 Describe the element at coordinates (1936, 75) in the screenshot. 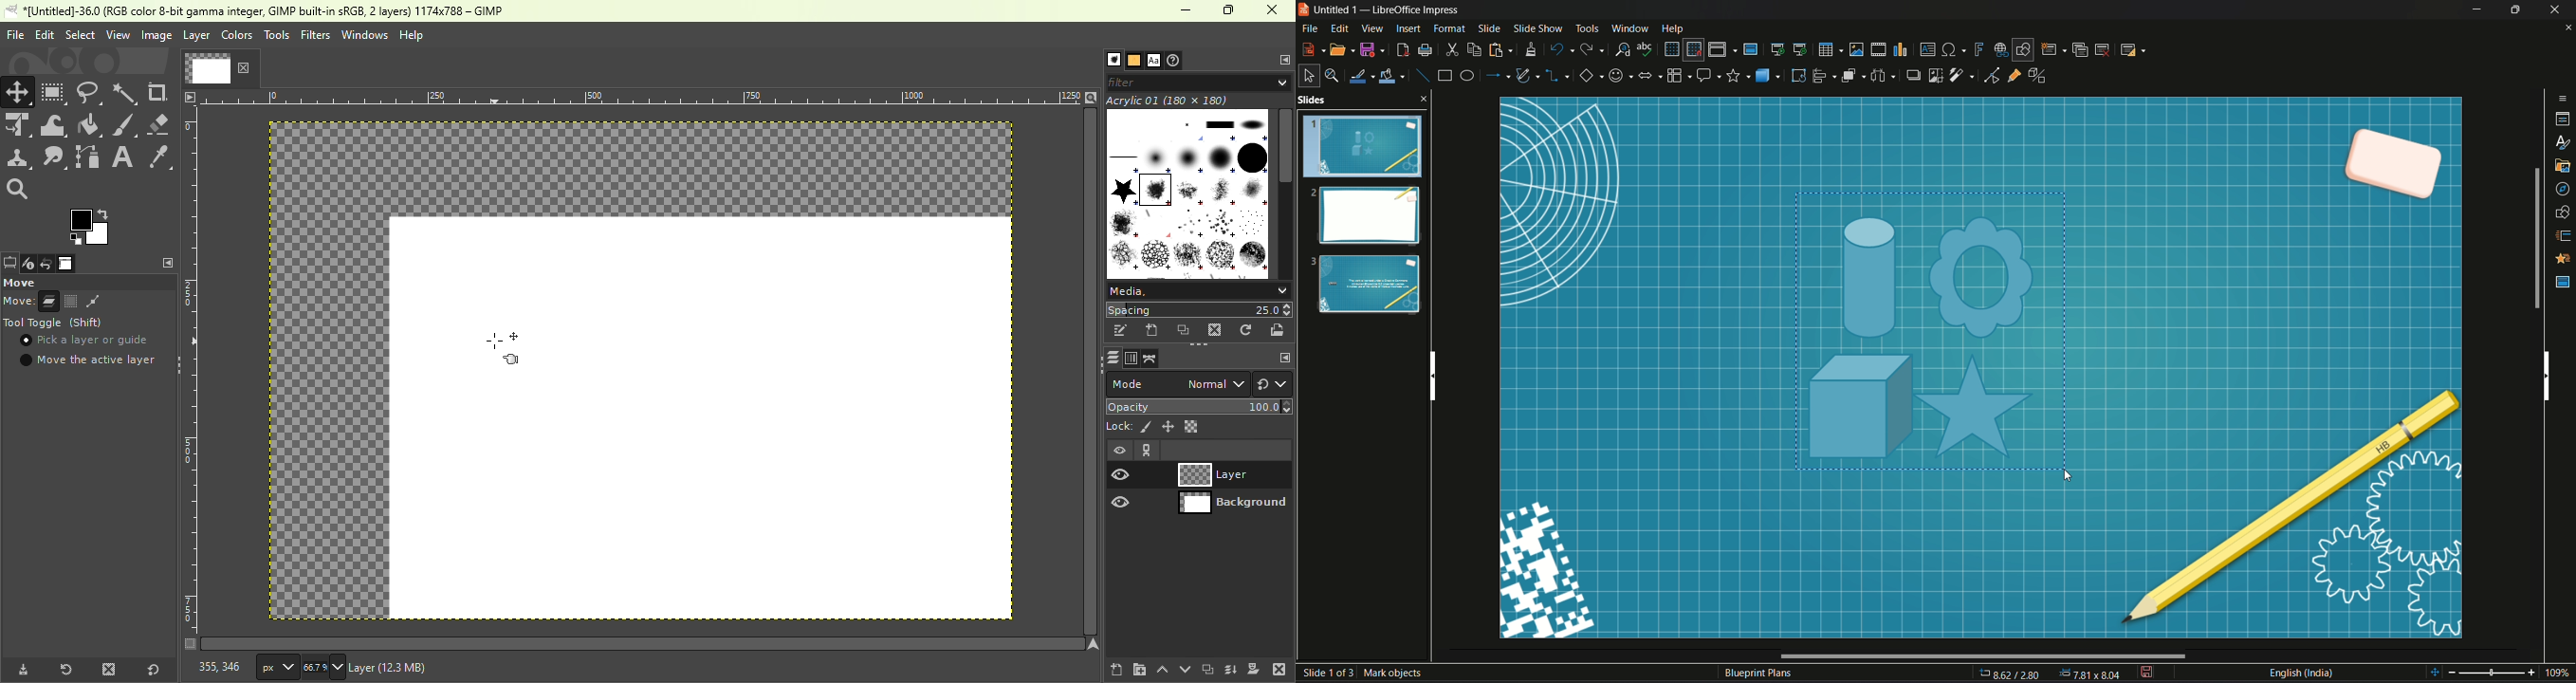

I see `crop image` at that location.